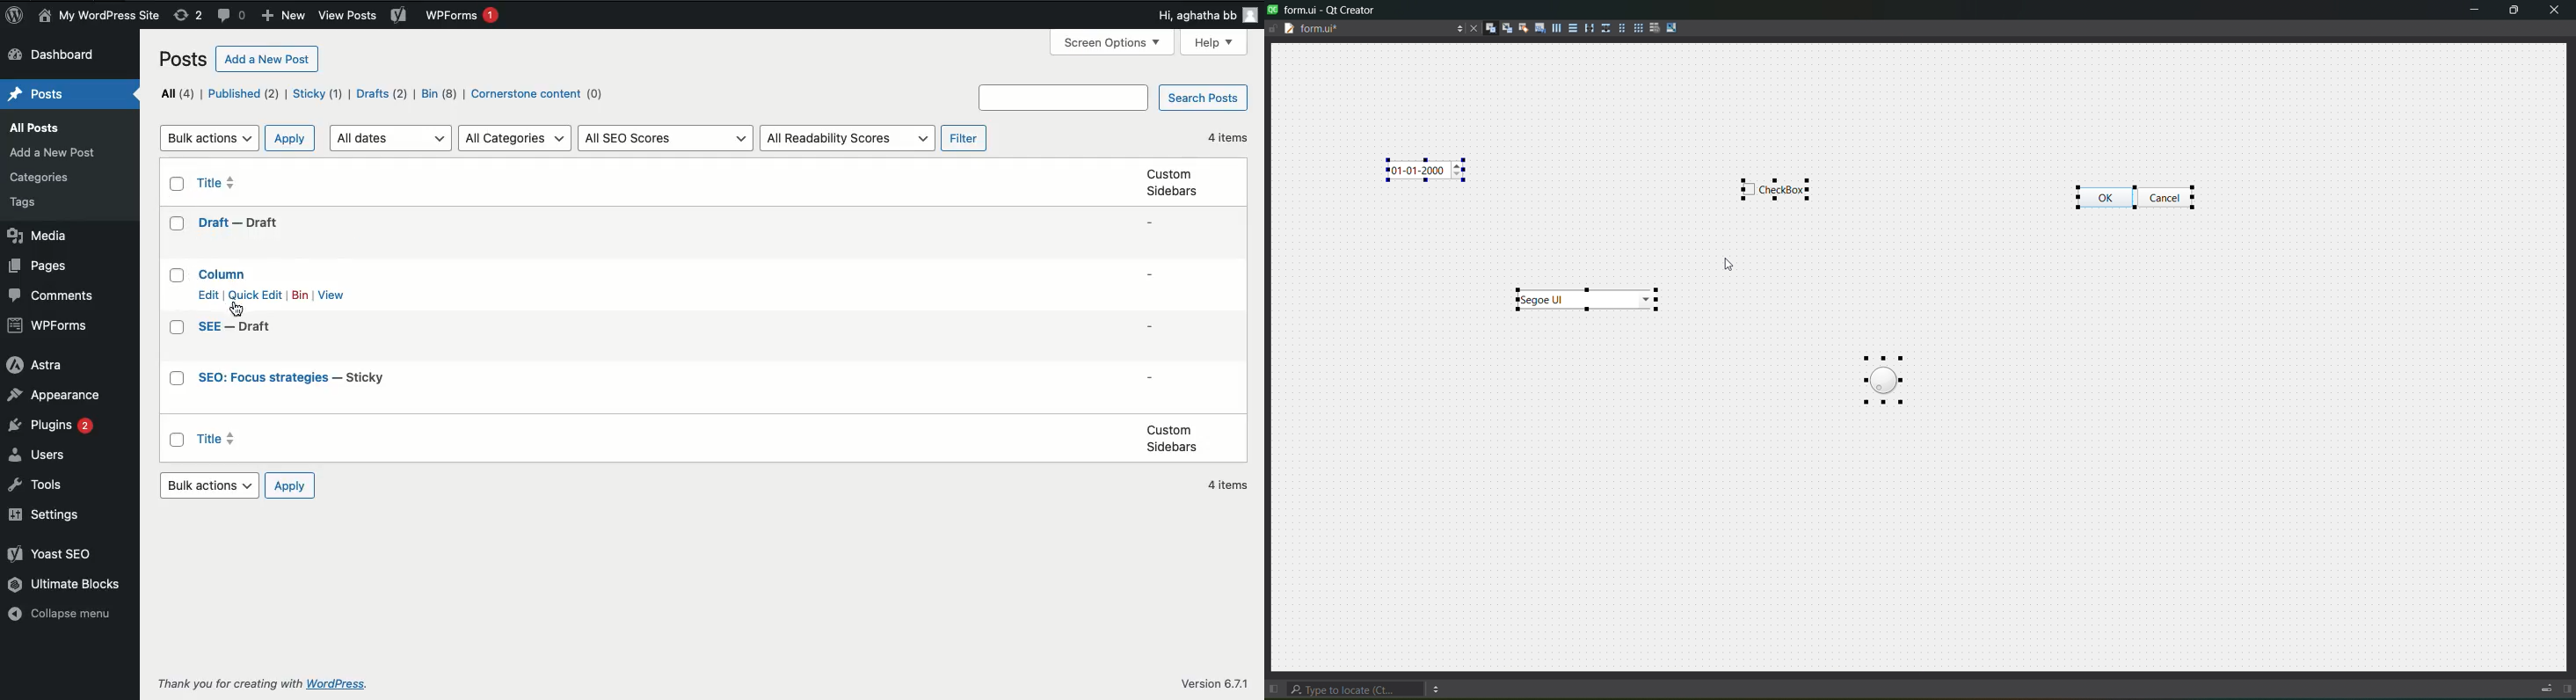  Describe the element at coordinates (1637, 27) in the screenshot. I see `layout in a grid` at that location.